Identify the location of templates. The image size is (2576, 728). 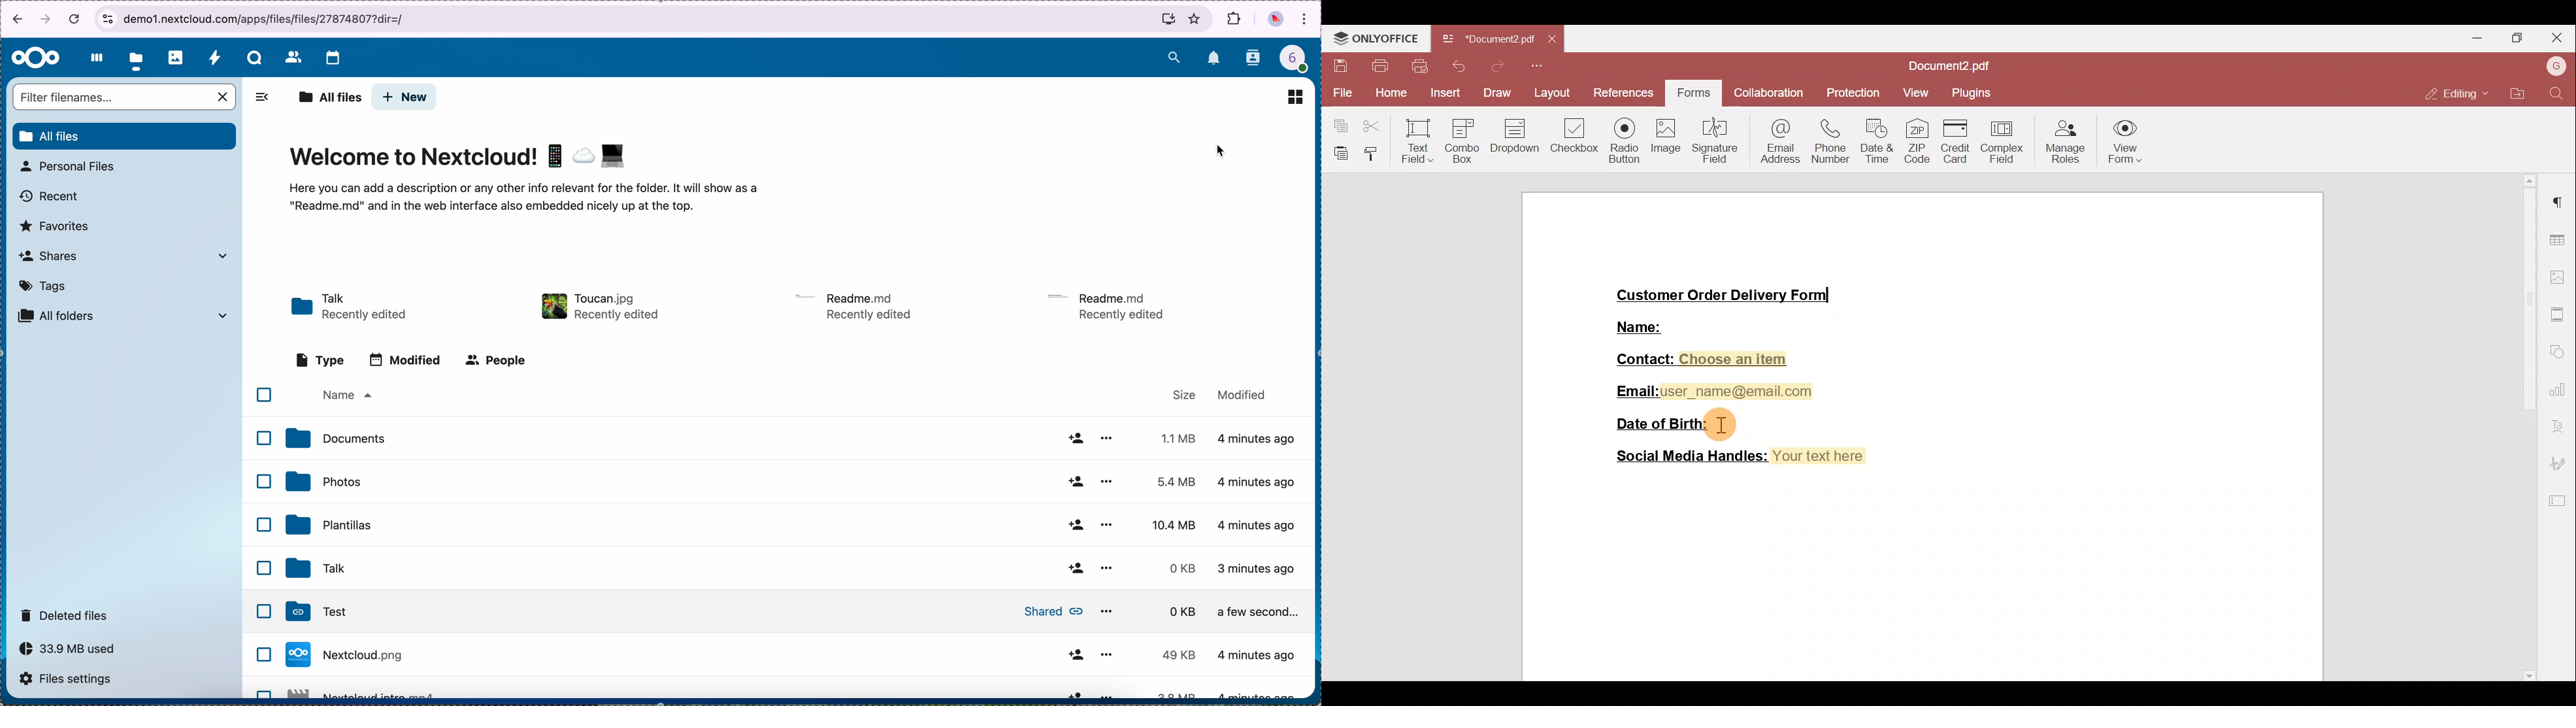
(330, 524).